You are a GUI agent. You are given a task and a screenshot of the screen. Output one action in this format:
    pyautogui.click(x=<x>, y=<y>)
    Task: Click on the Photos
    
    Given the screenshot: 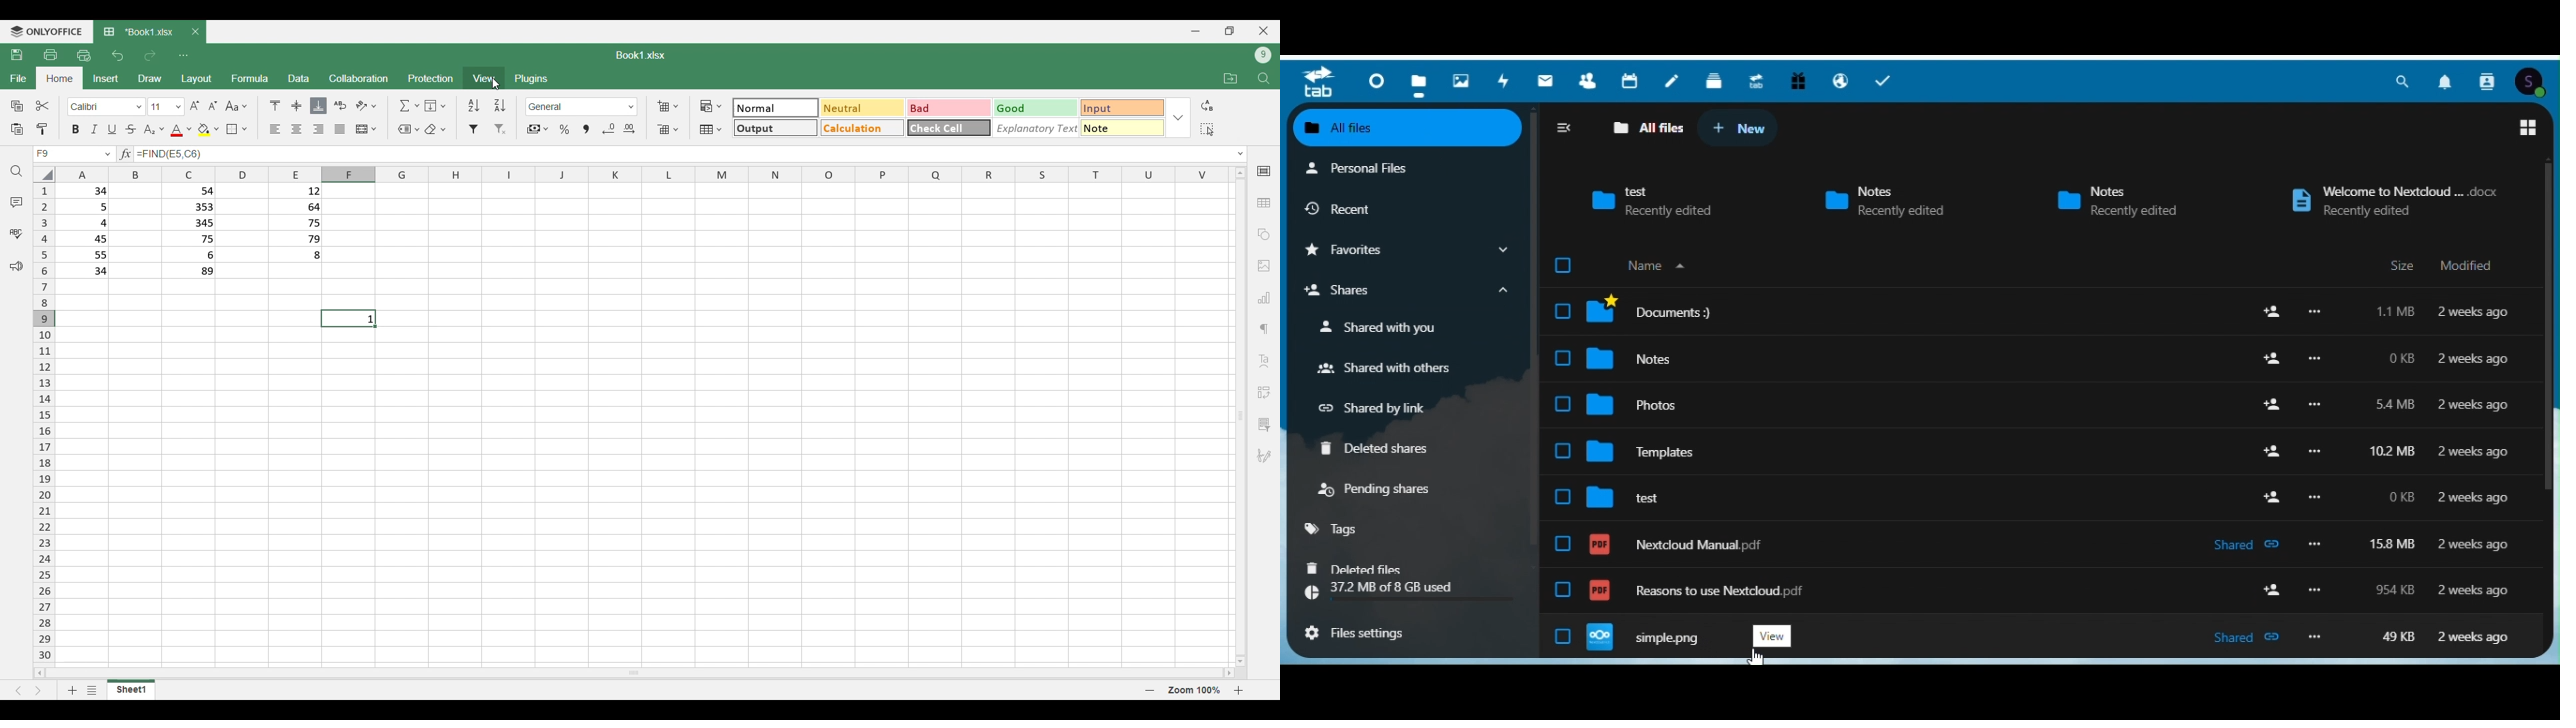 What is the action you would take?
    pyautogui.click(x=1462, y=77)
    